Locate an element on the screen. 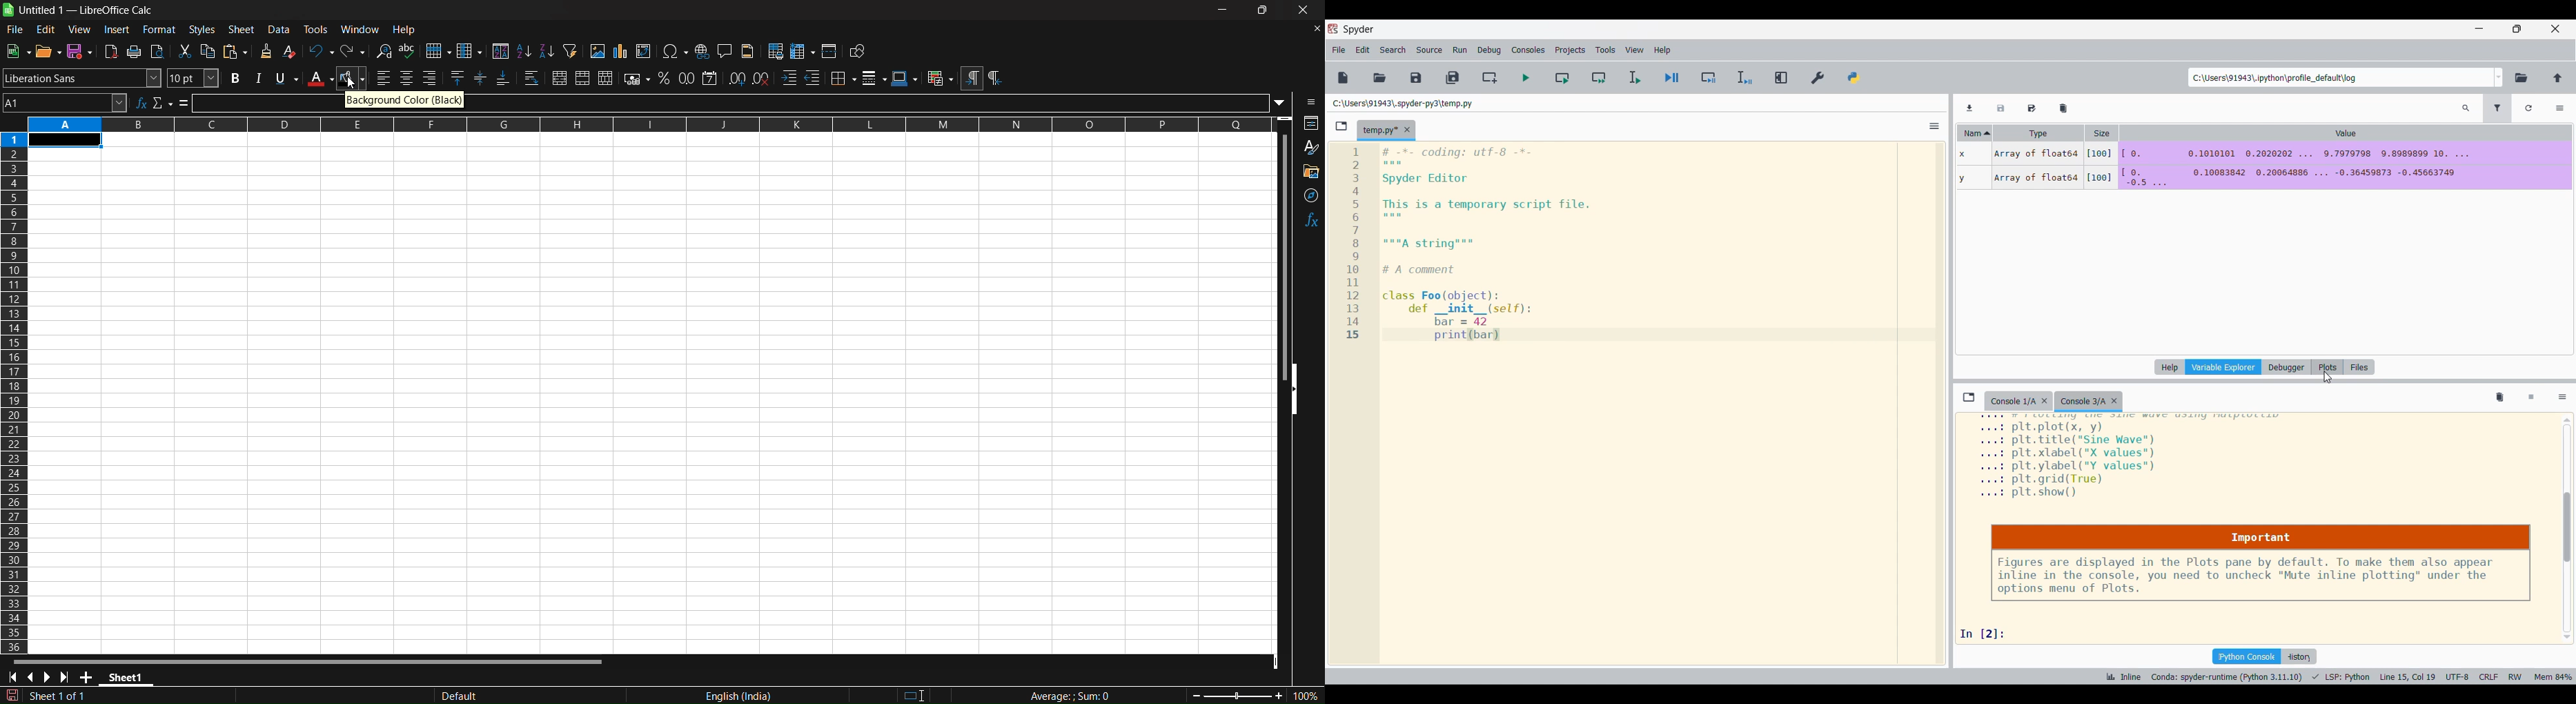 This screenshot has height=728, width=2576. INLINE is located at coordinates (2122, 677).